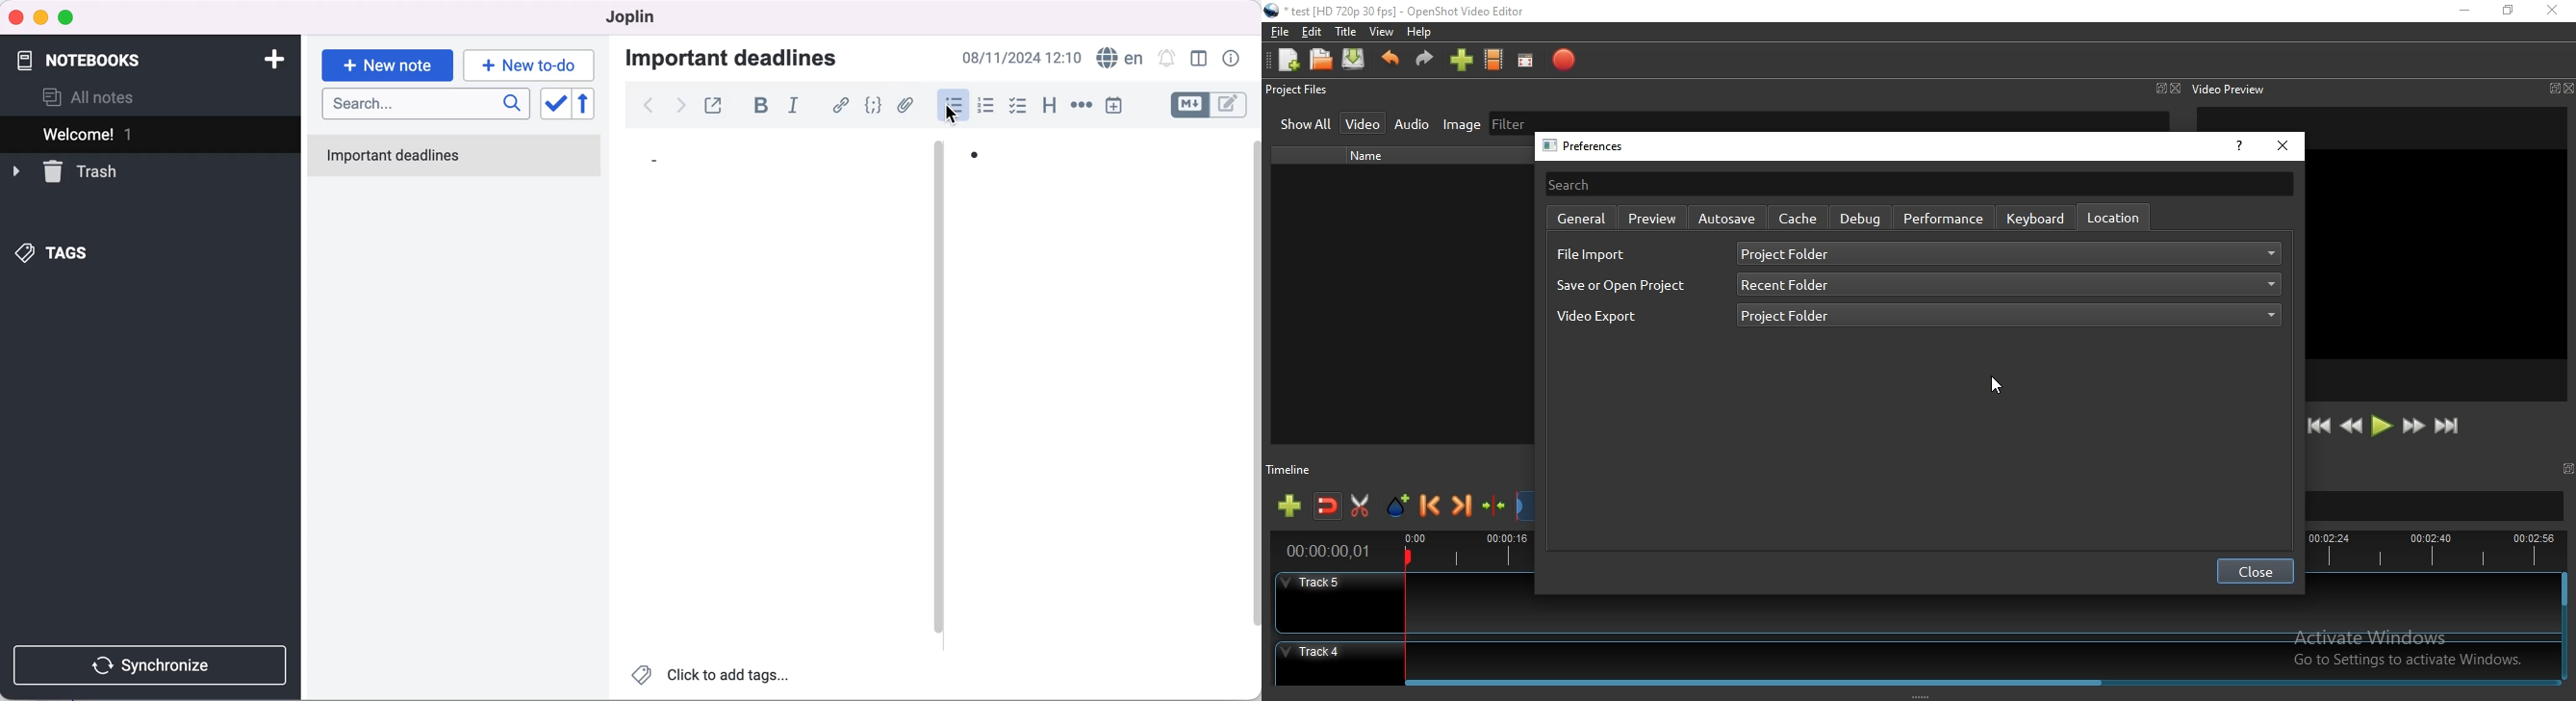  Describe the element at coordinates (102, 96) in the screenshot. I see `all notes` at that location.